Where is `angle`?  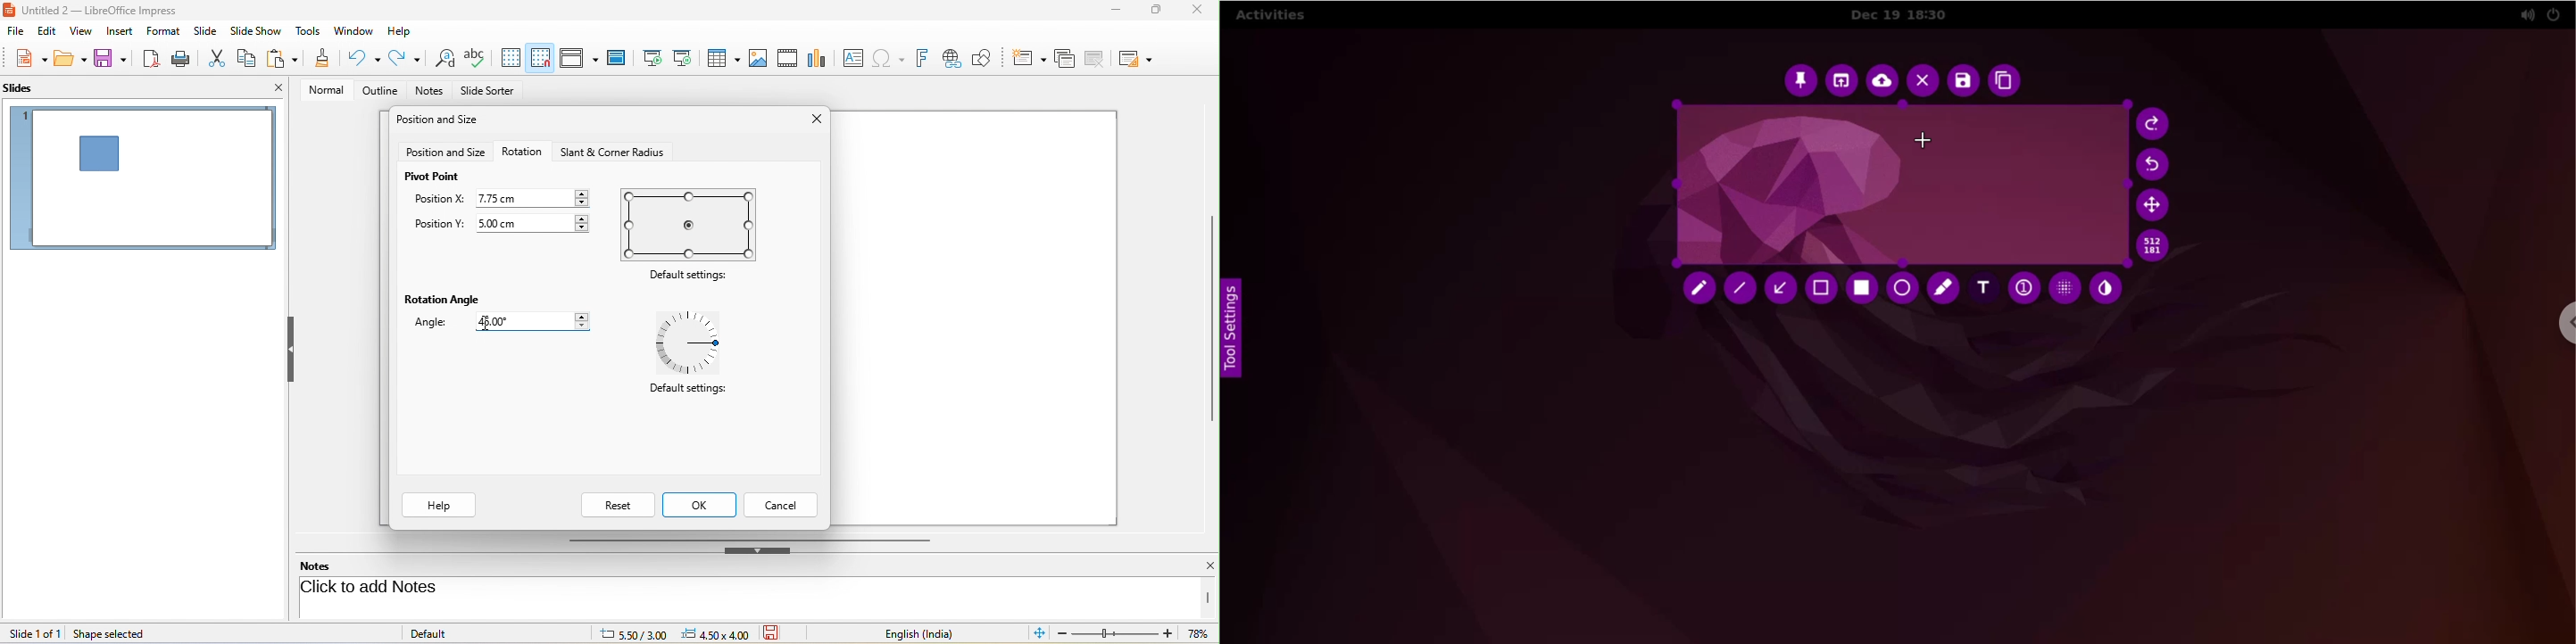
angle is located at coordinates (436, 325).